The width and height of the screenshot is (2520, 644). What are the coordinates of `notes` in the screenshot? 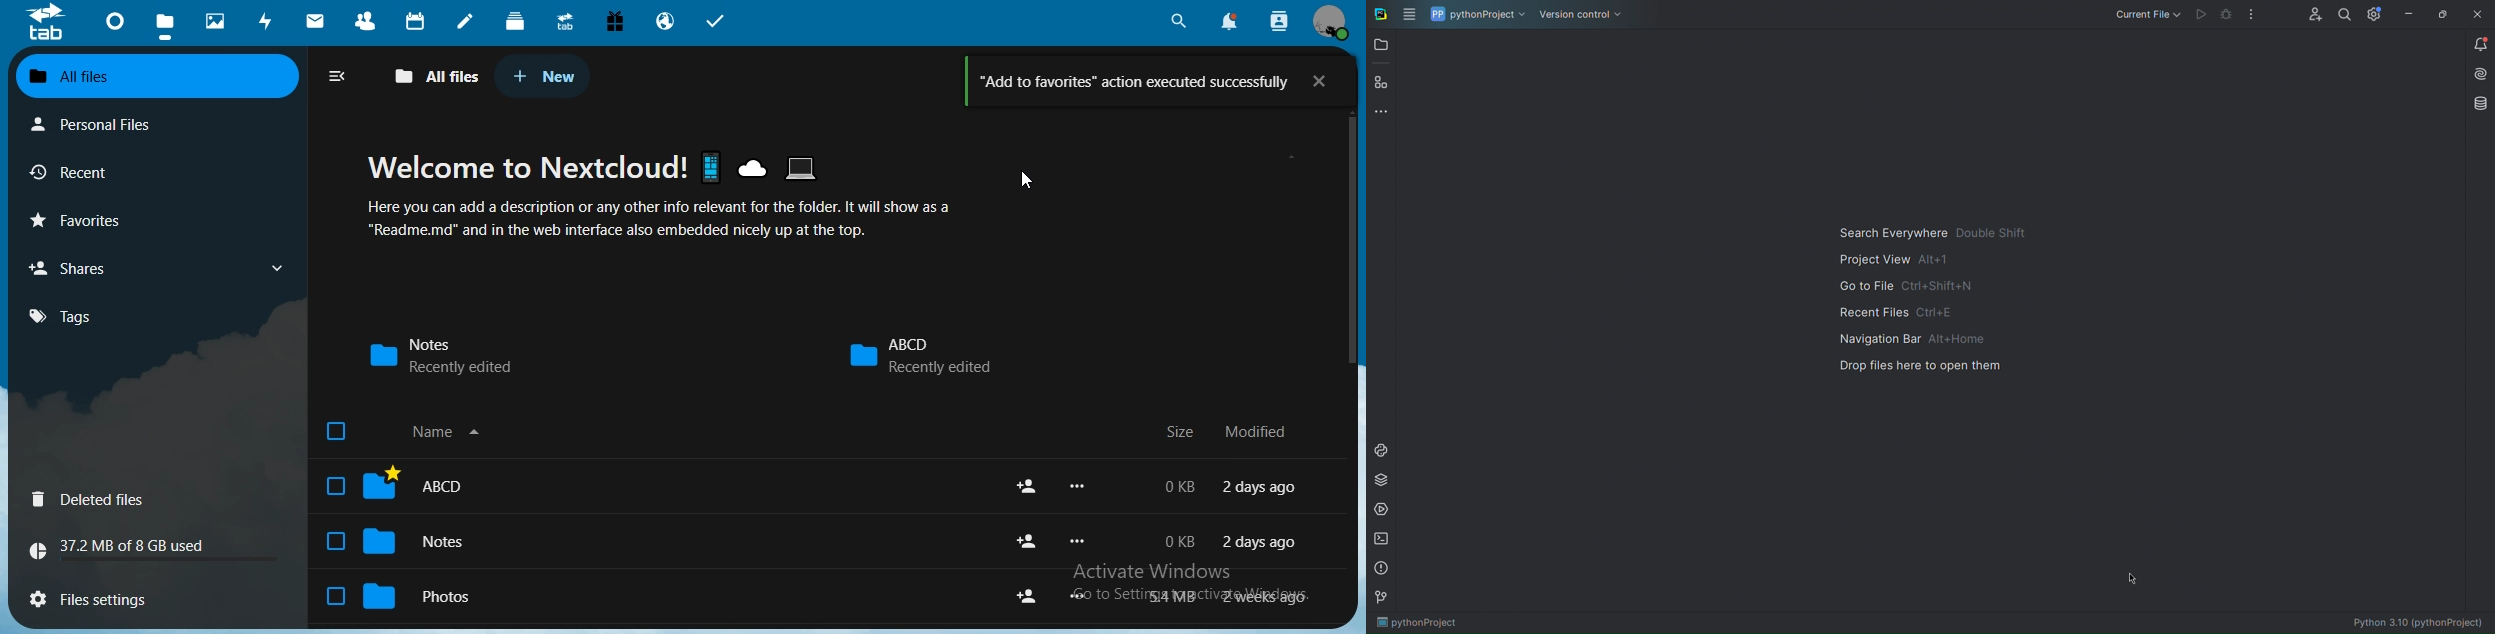 It's located at (468, 20).